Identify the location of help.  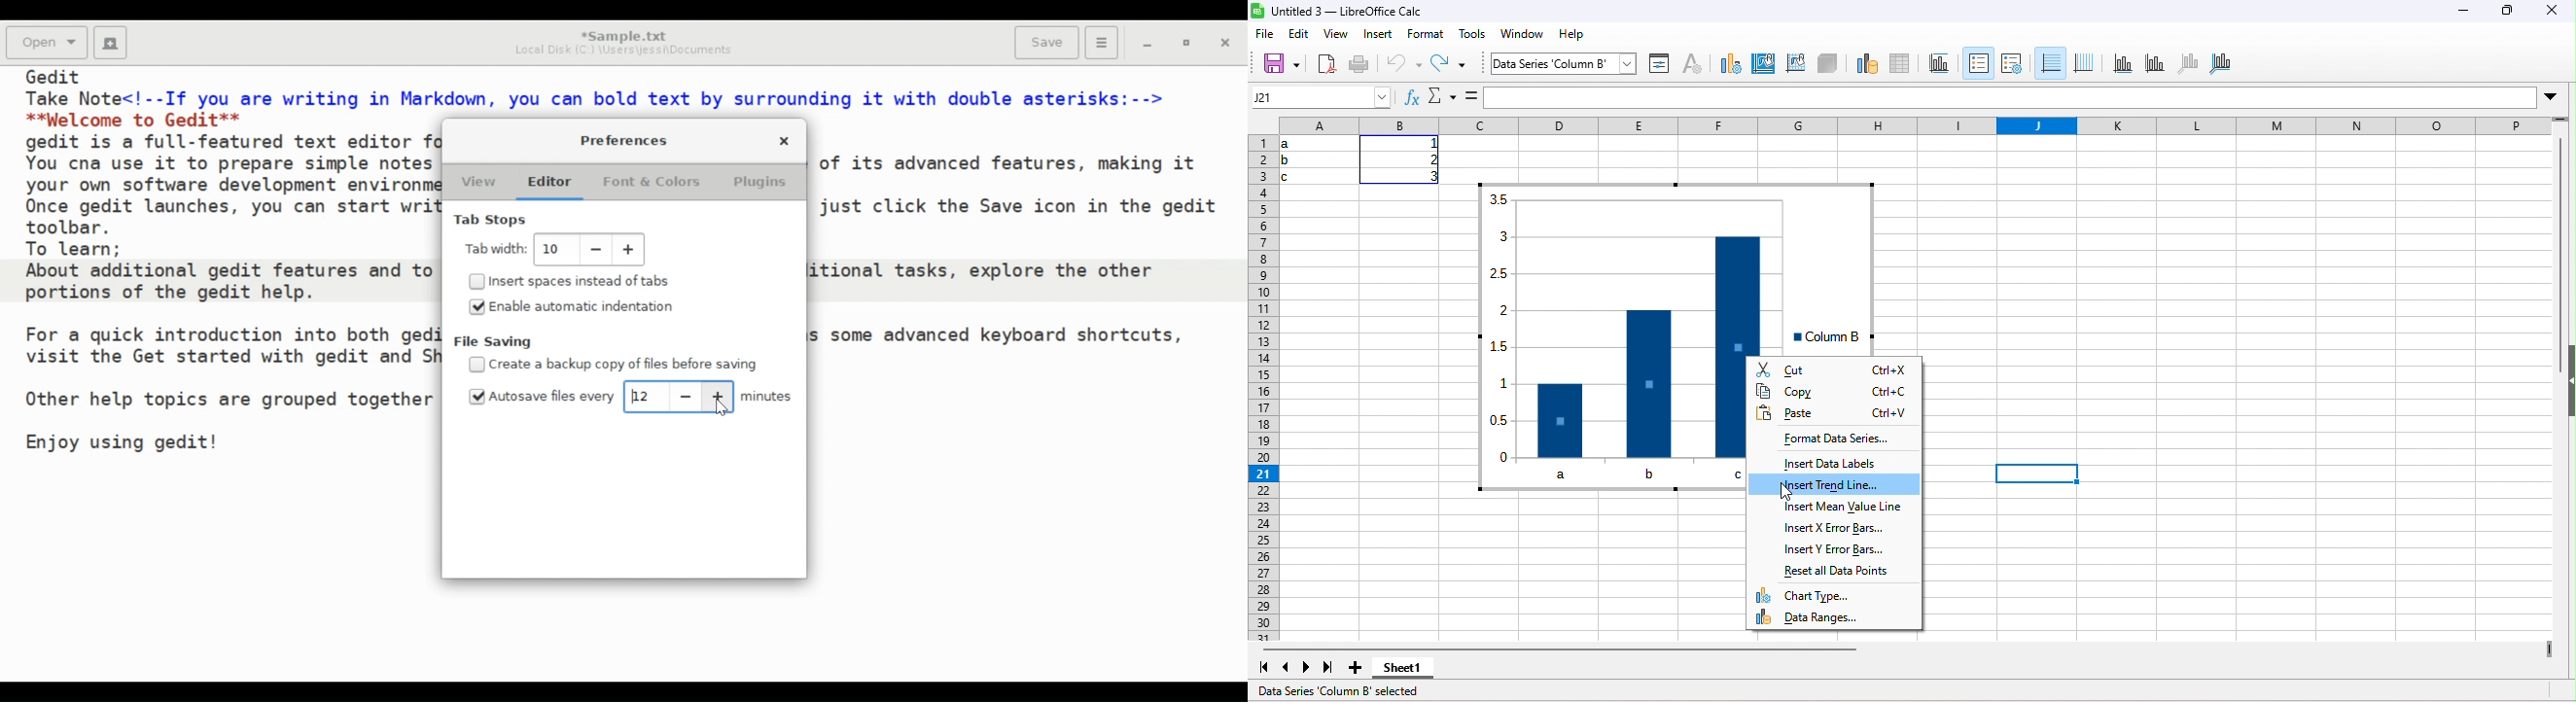
(1577, 35).